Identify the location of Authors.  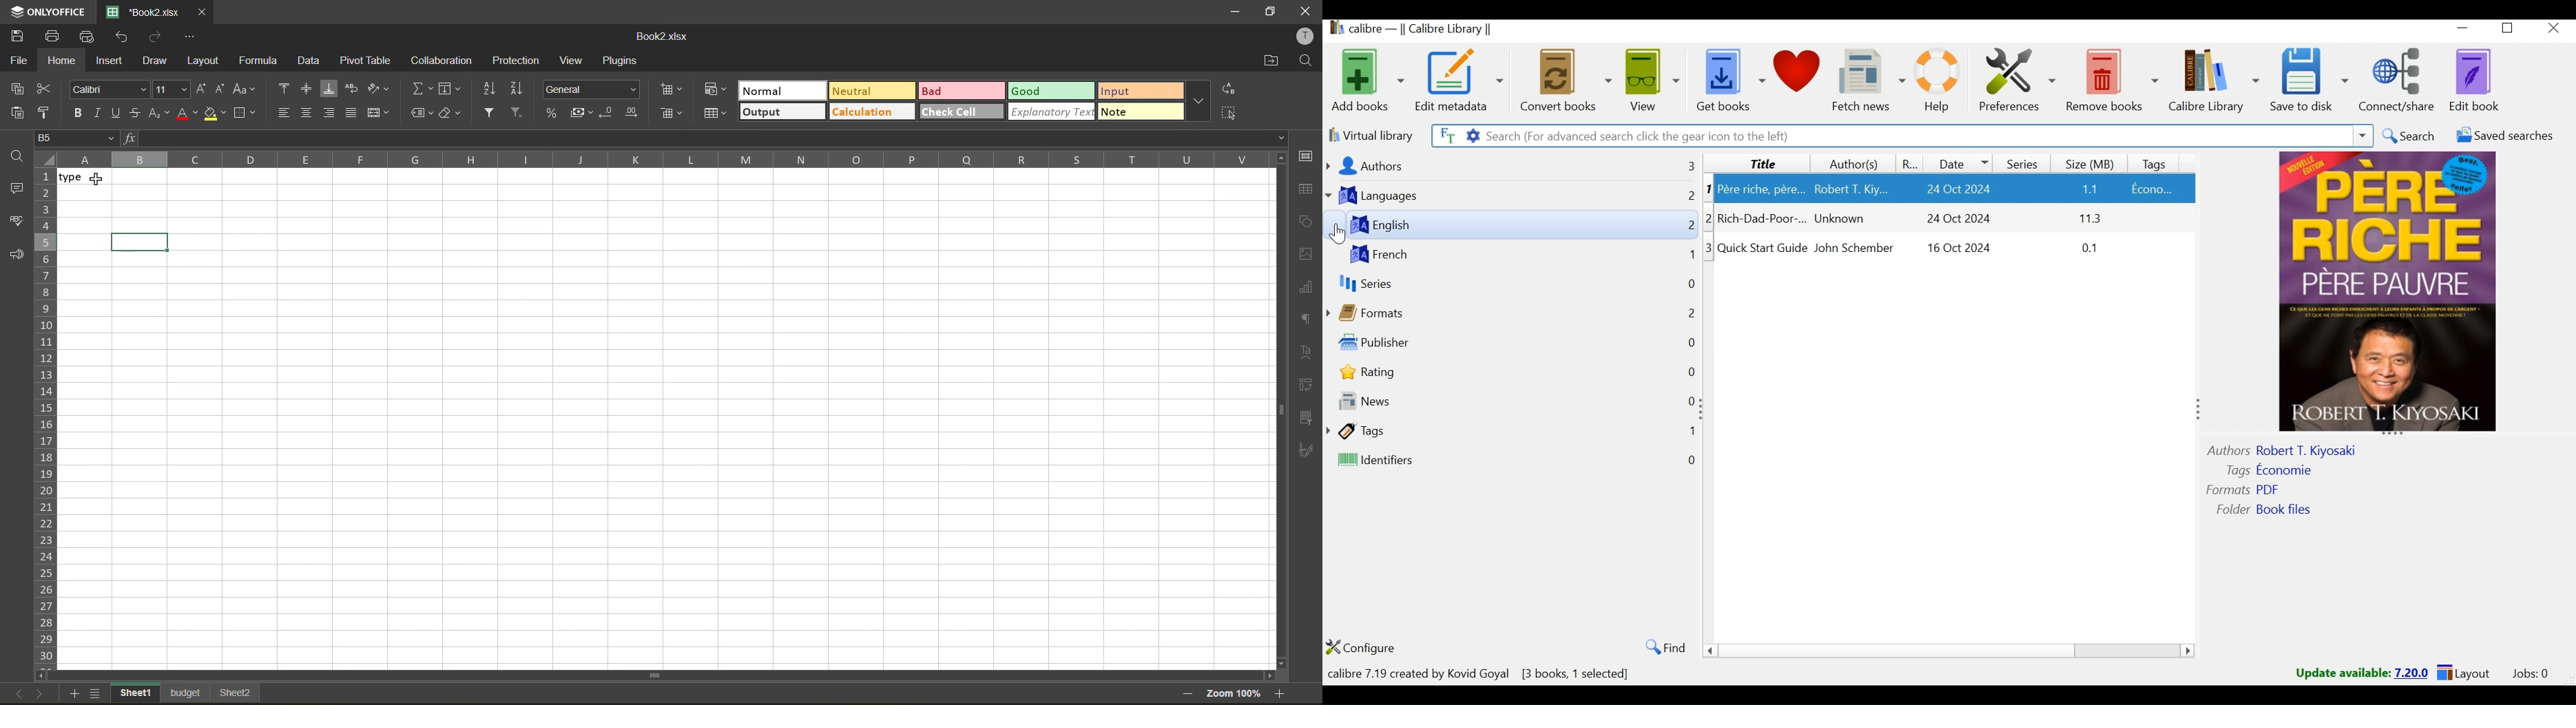
(1413, 166).